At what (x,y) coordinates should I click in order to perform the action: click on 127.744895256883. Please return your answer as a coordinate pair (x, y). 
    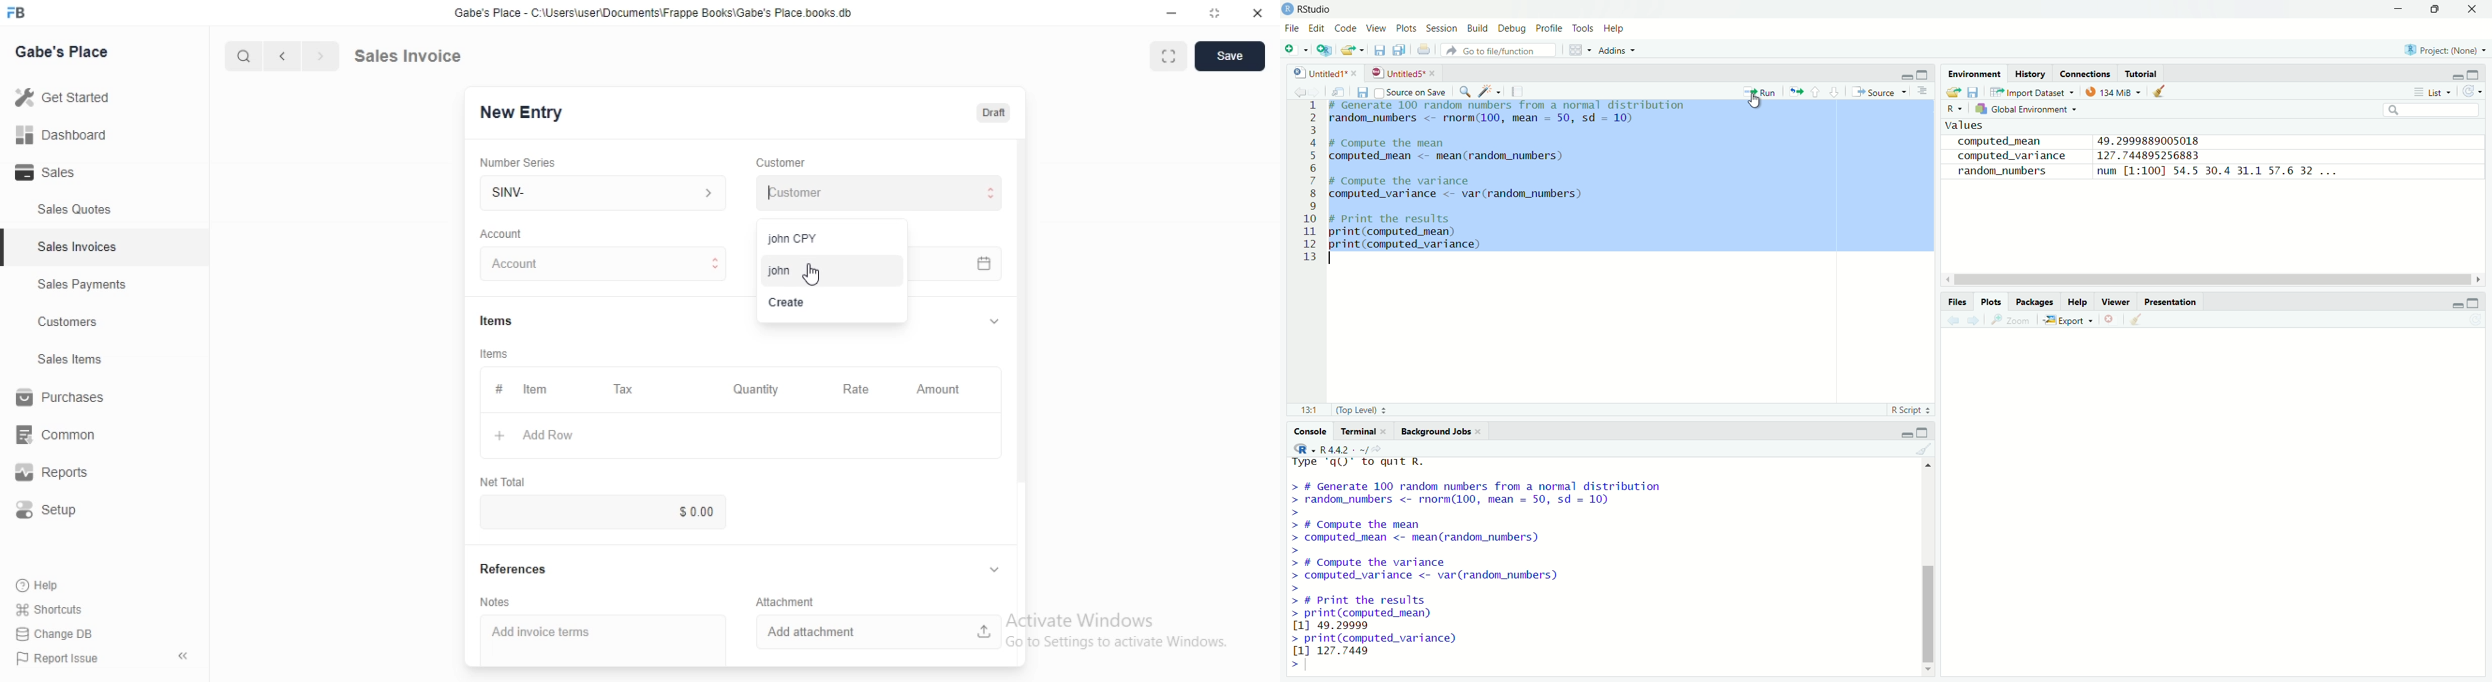
    Looking at the image, I should click on (2153, 156).